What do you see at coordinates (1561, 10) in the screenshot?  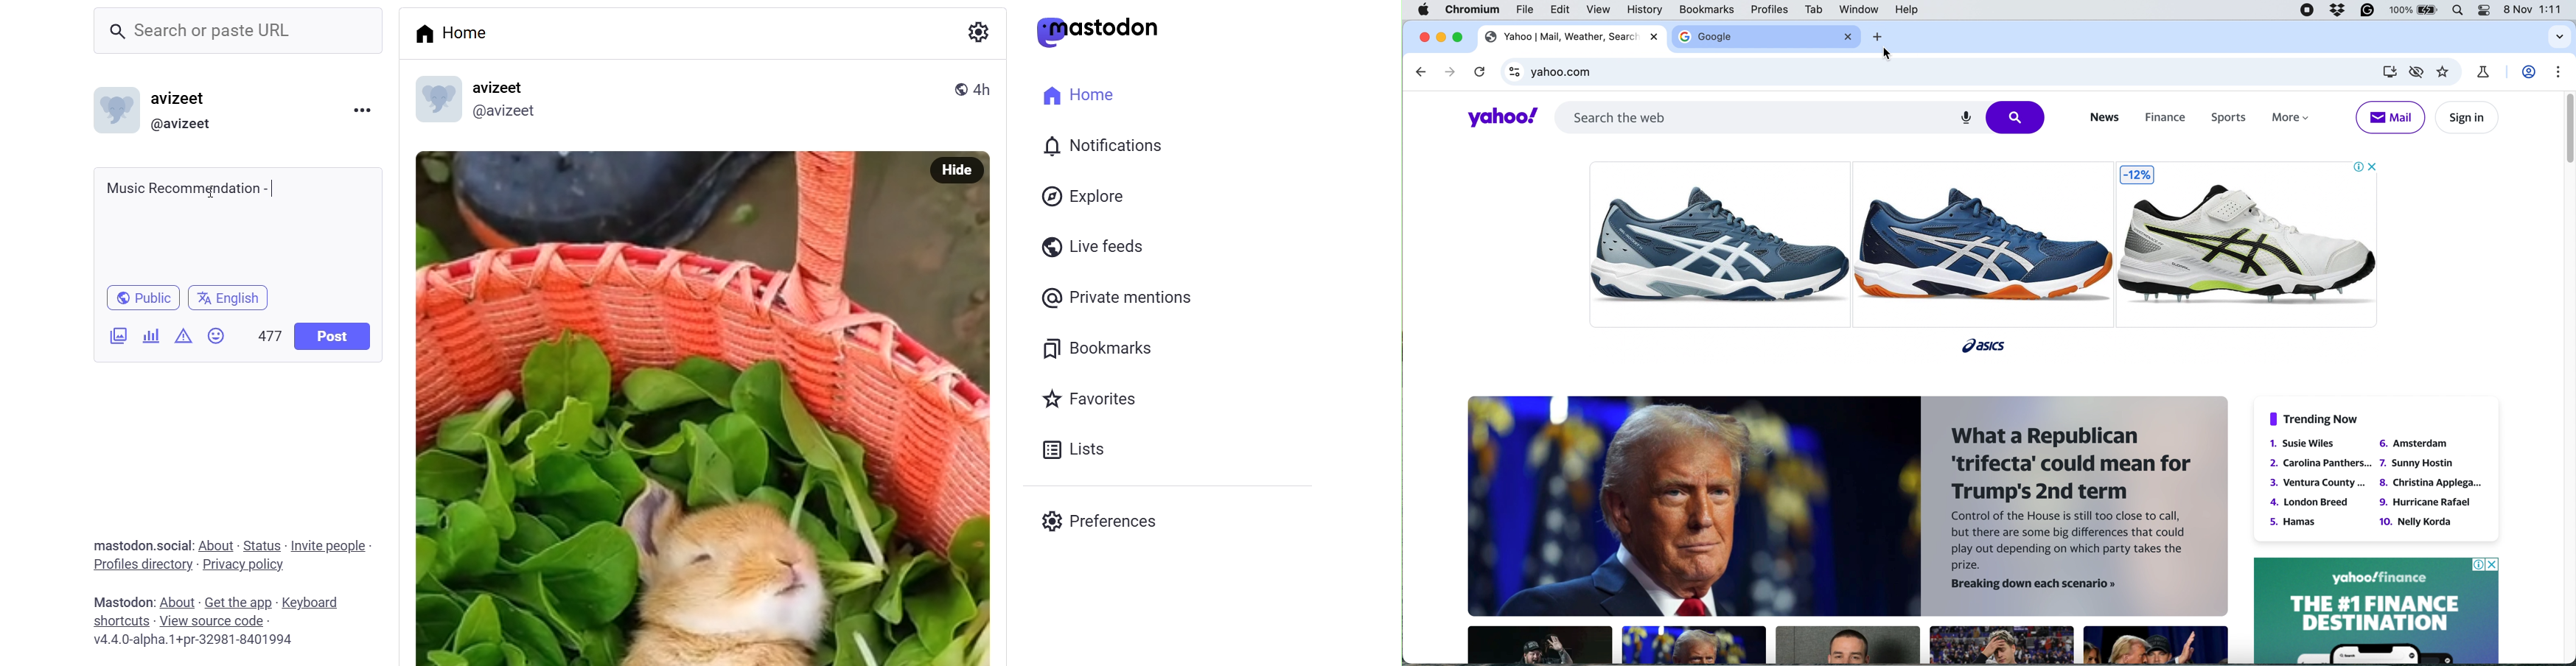 I see `edit` at bounding box center [1561, 10].